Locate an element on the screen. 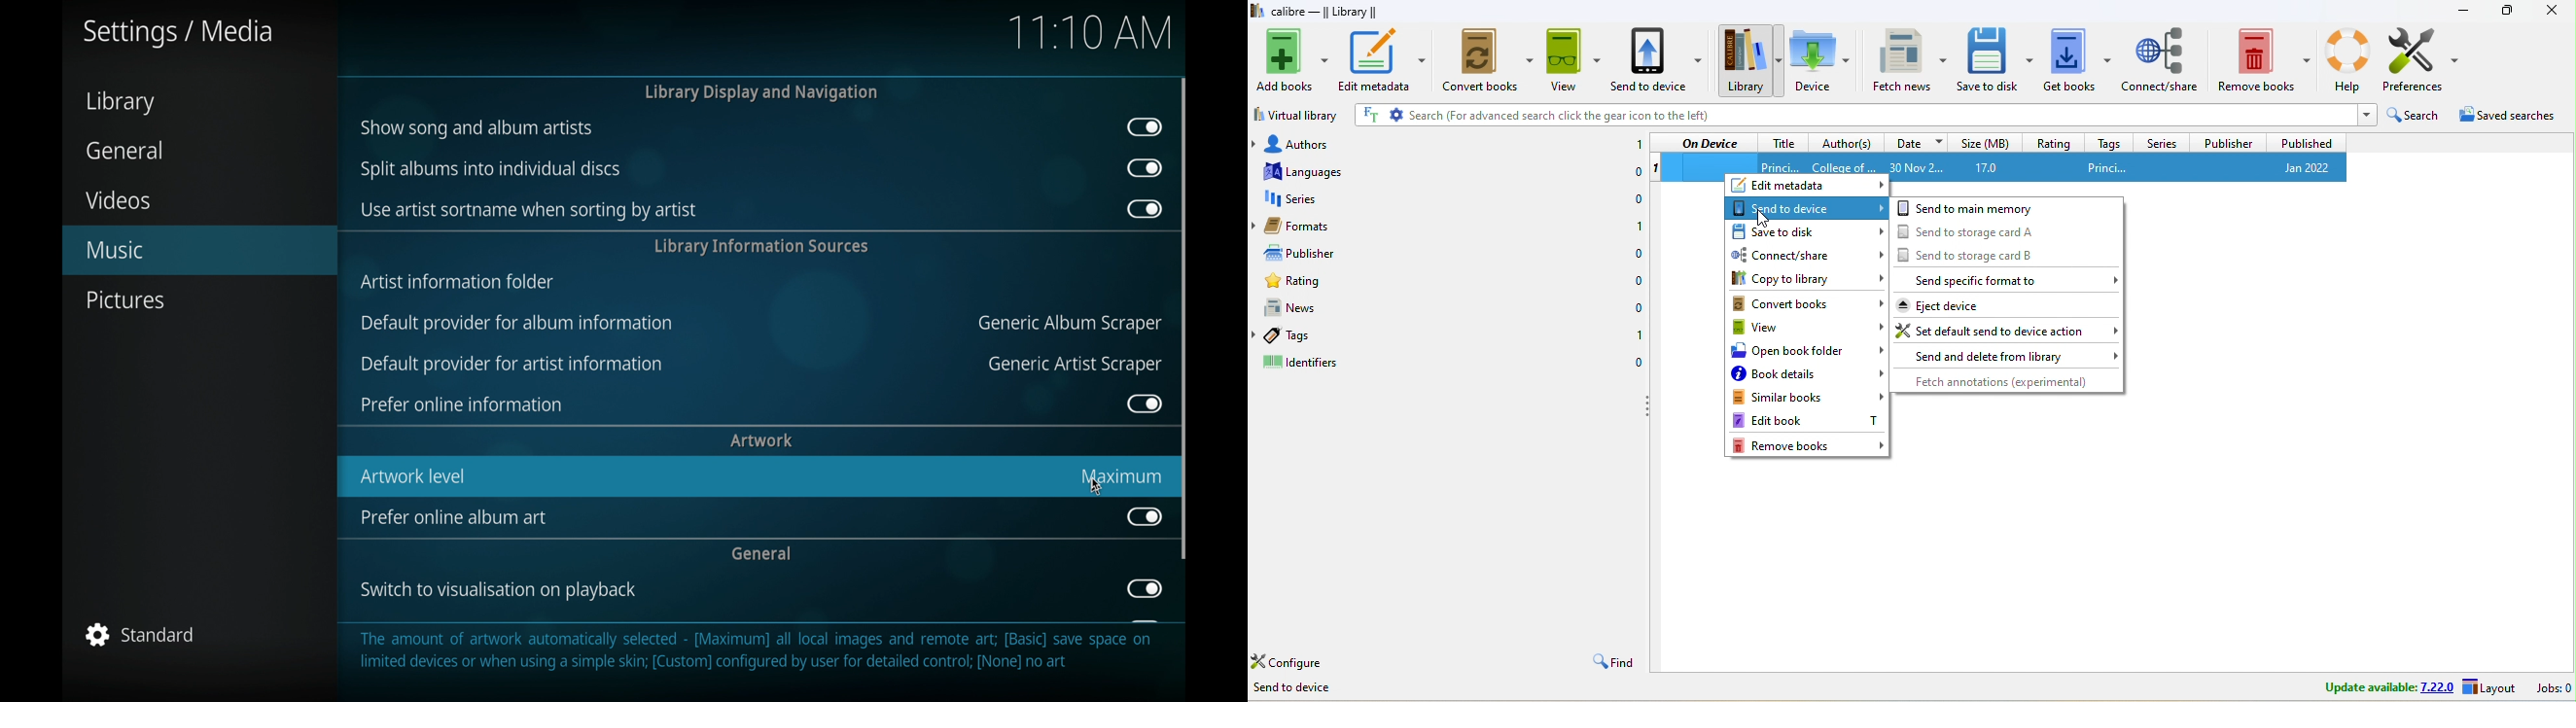  toggle button is located at coordinates (1144, 403).